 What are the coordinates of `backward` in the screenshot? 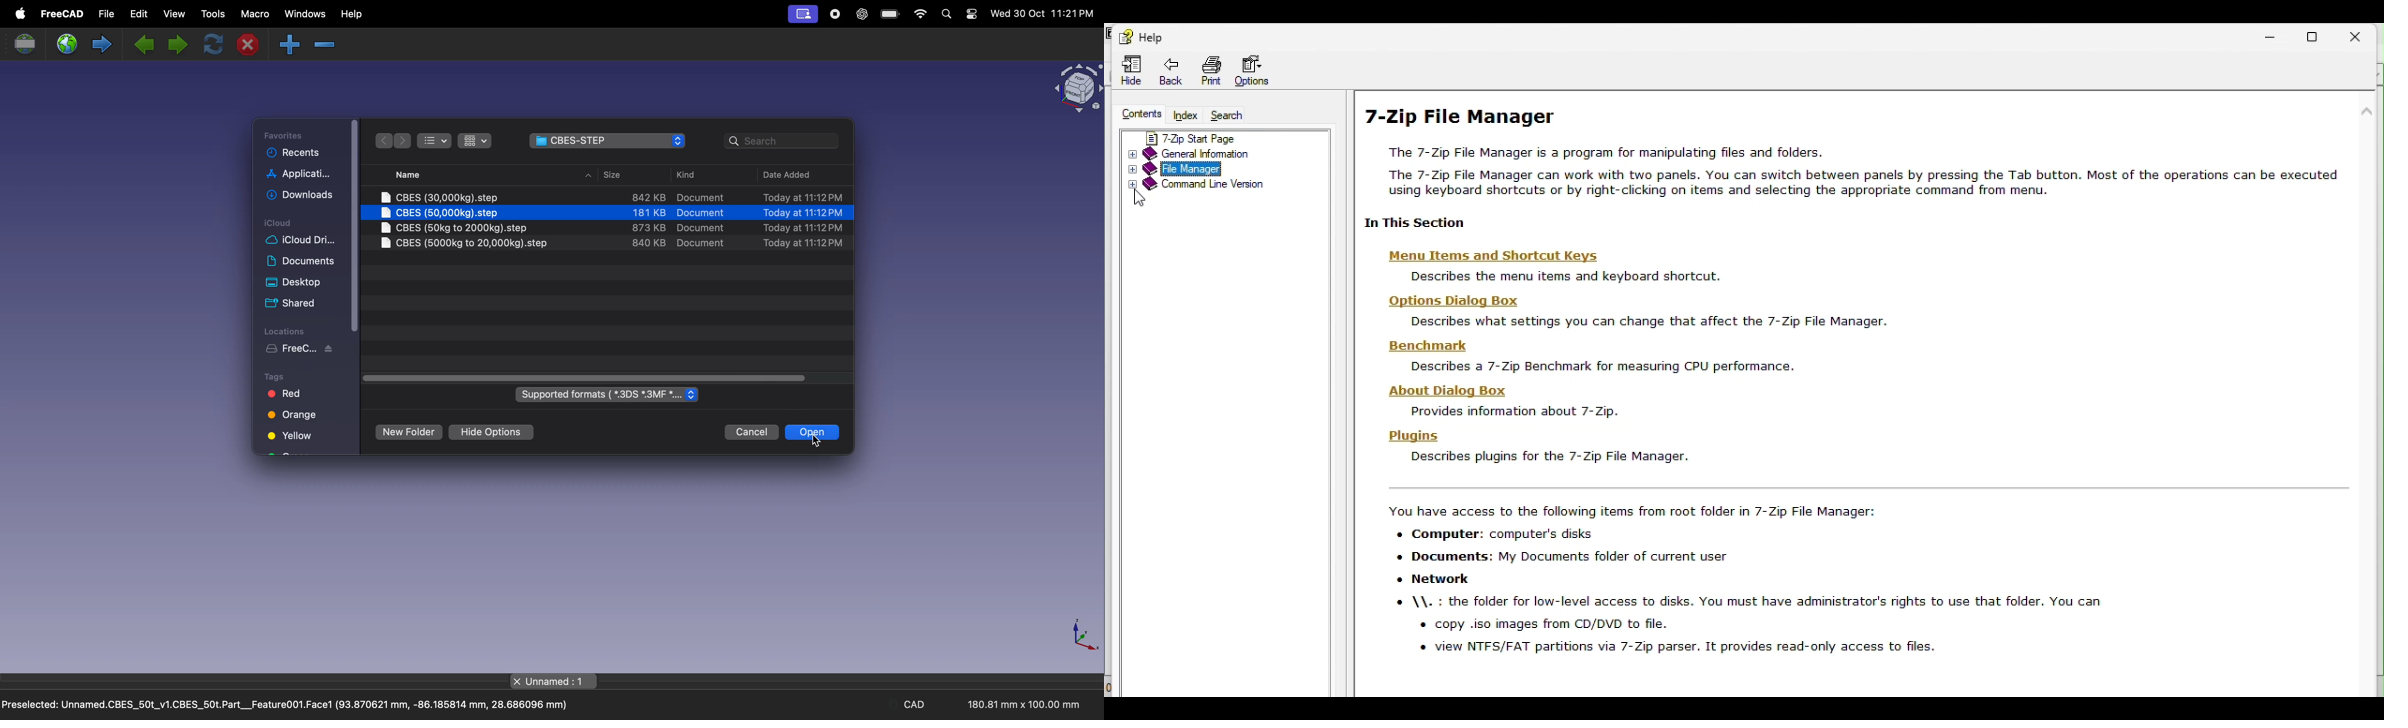 It's located at (385, 142).